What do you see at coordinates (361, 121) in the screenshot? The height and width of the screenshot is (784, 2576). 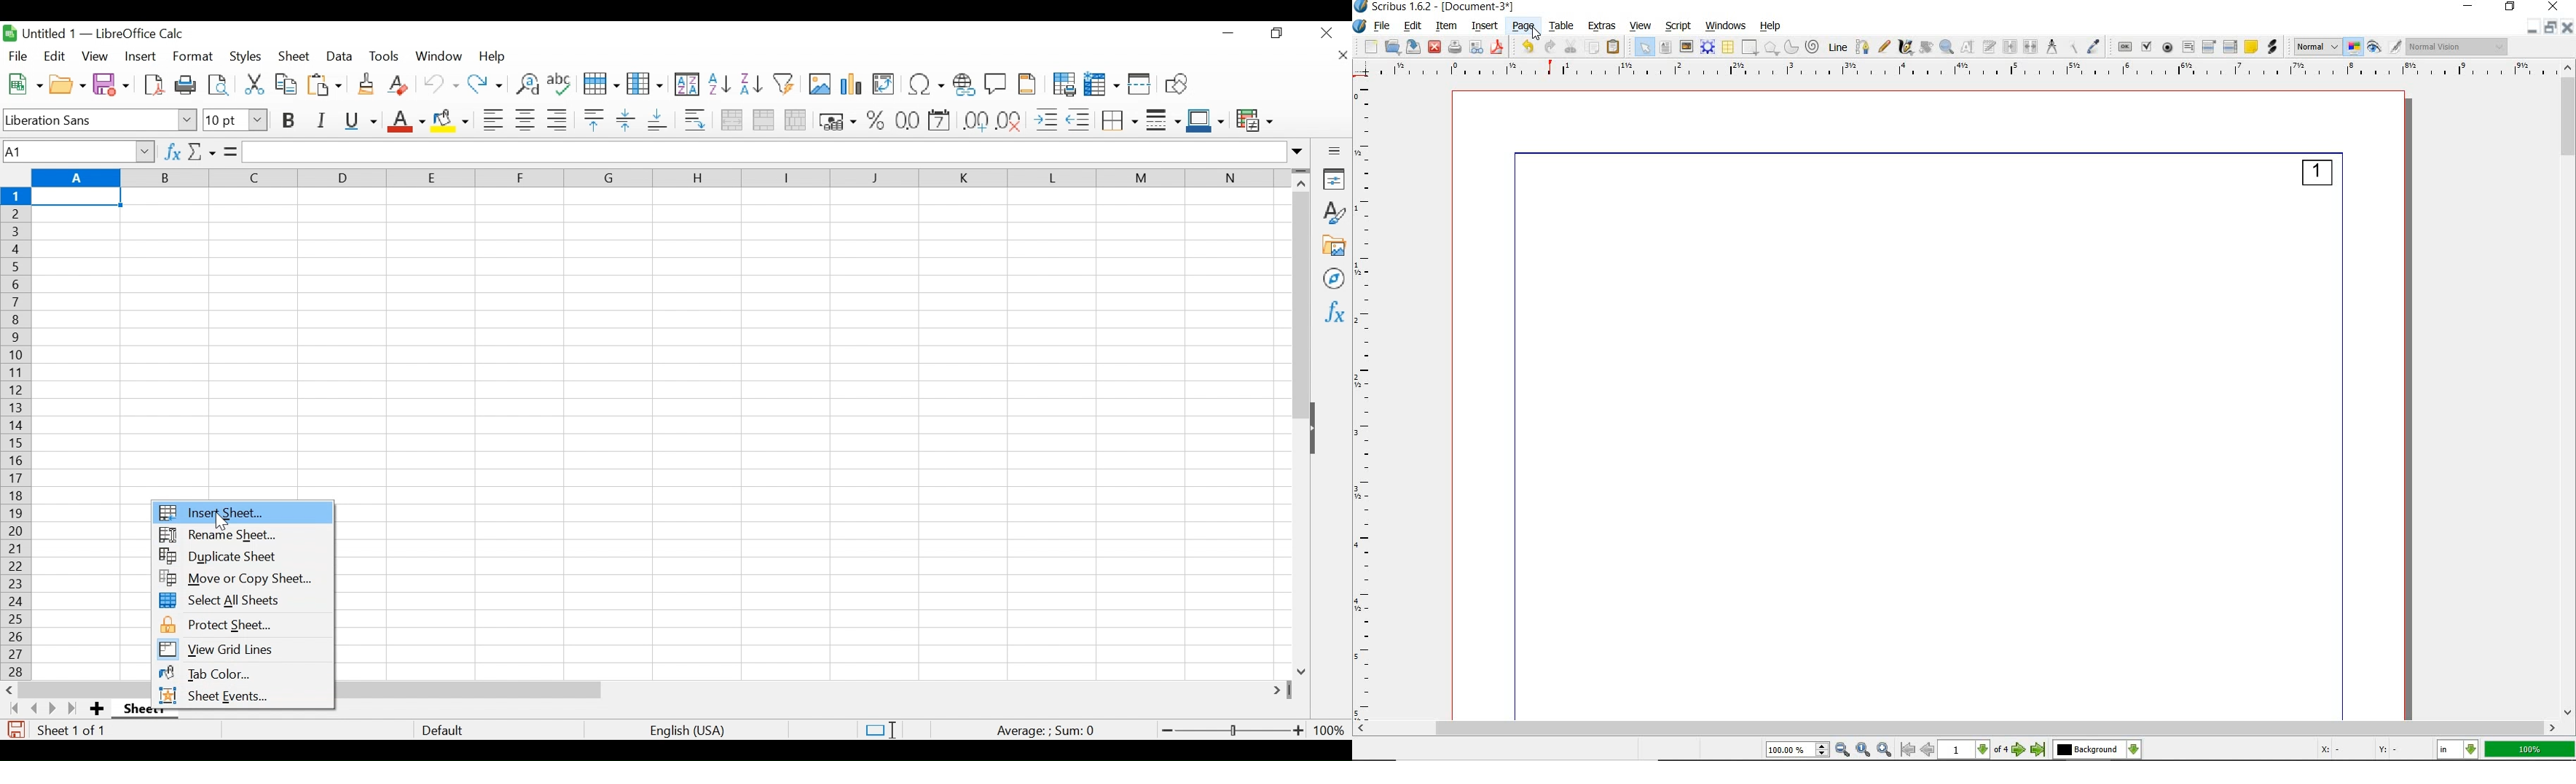 I see `Underline` at bounding box center [361, 121].